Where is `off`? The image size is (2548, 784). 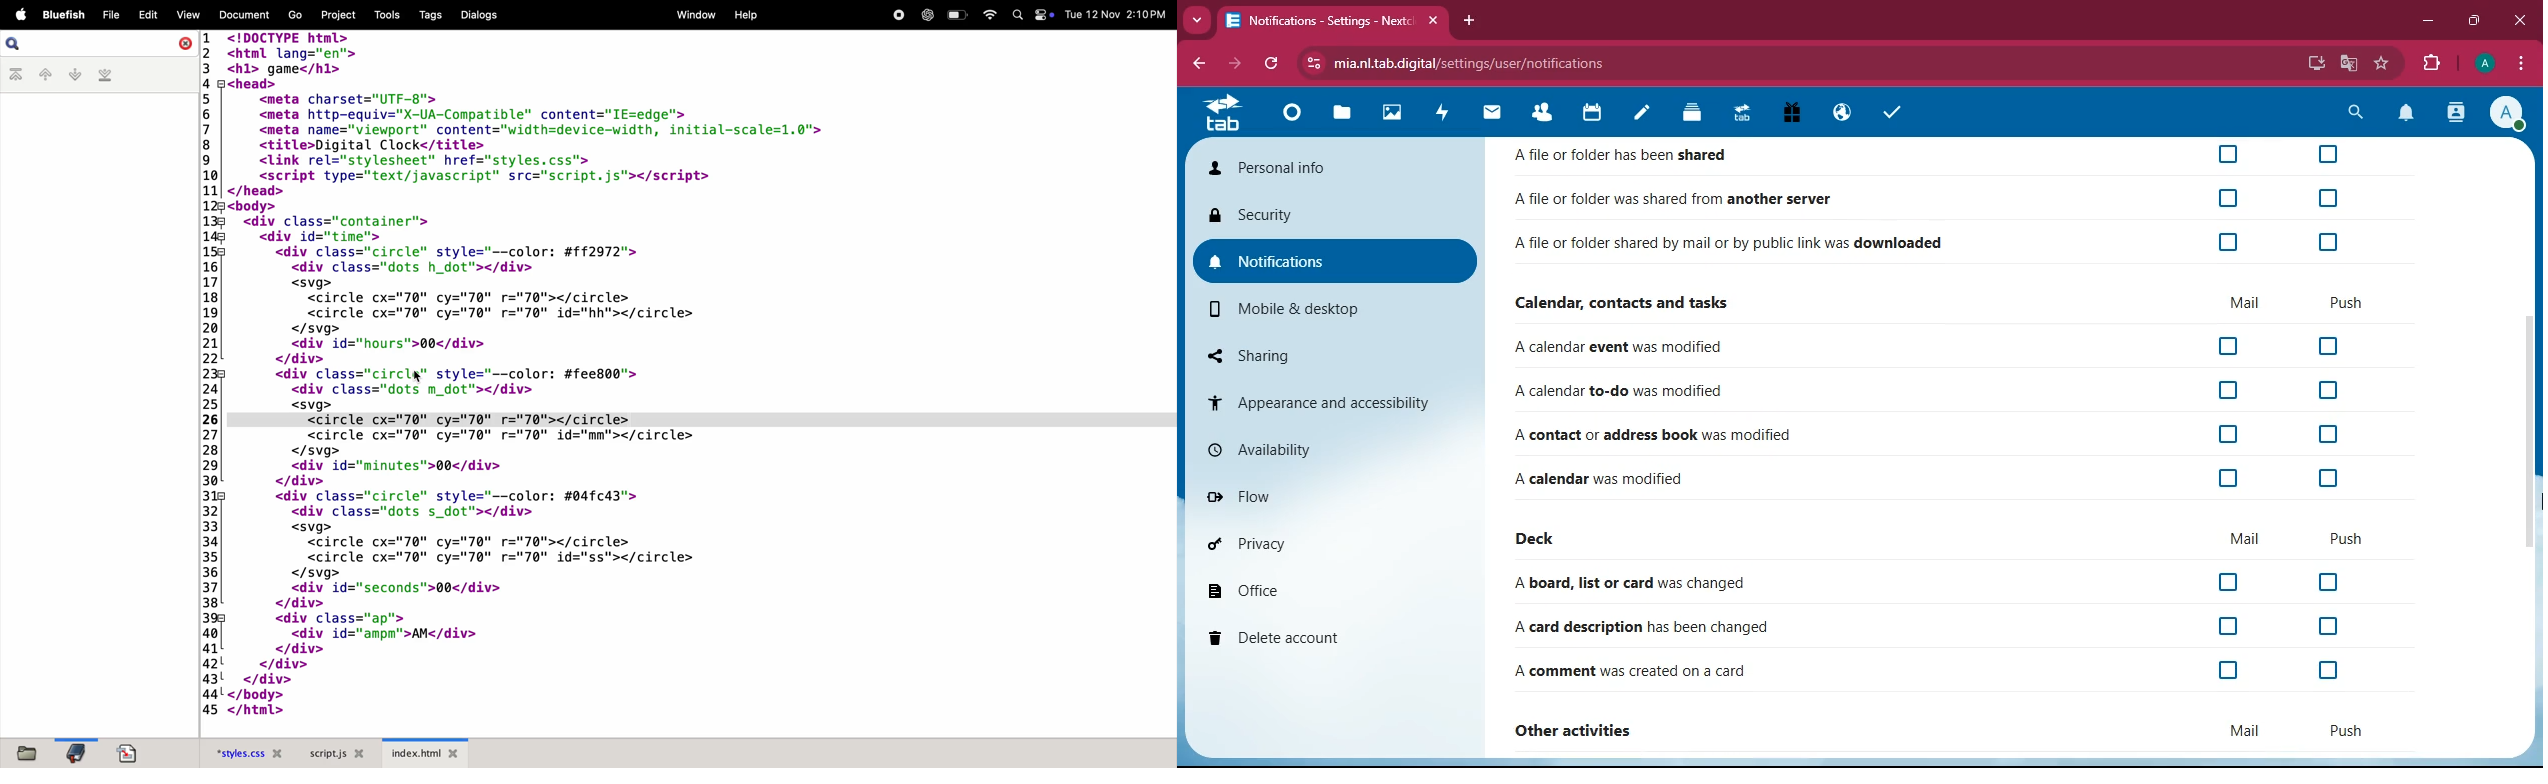
off is located at coordinates (2228, 246).